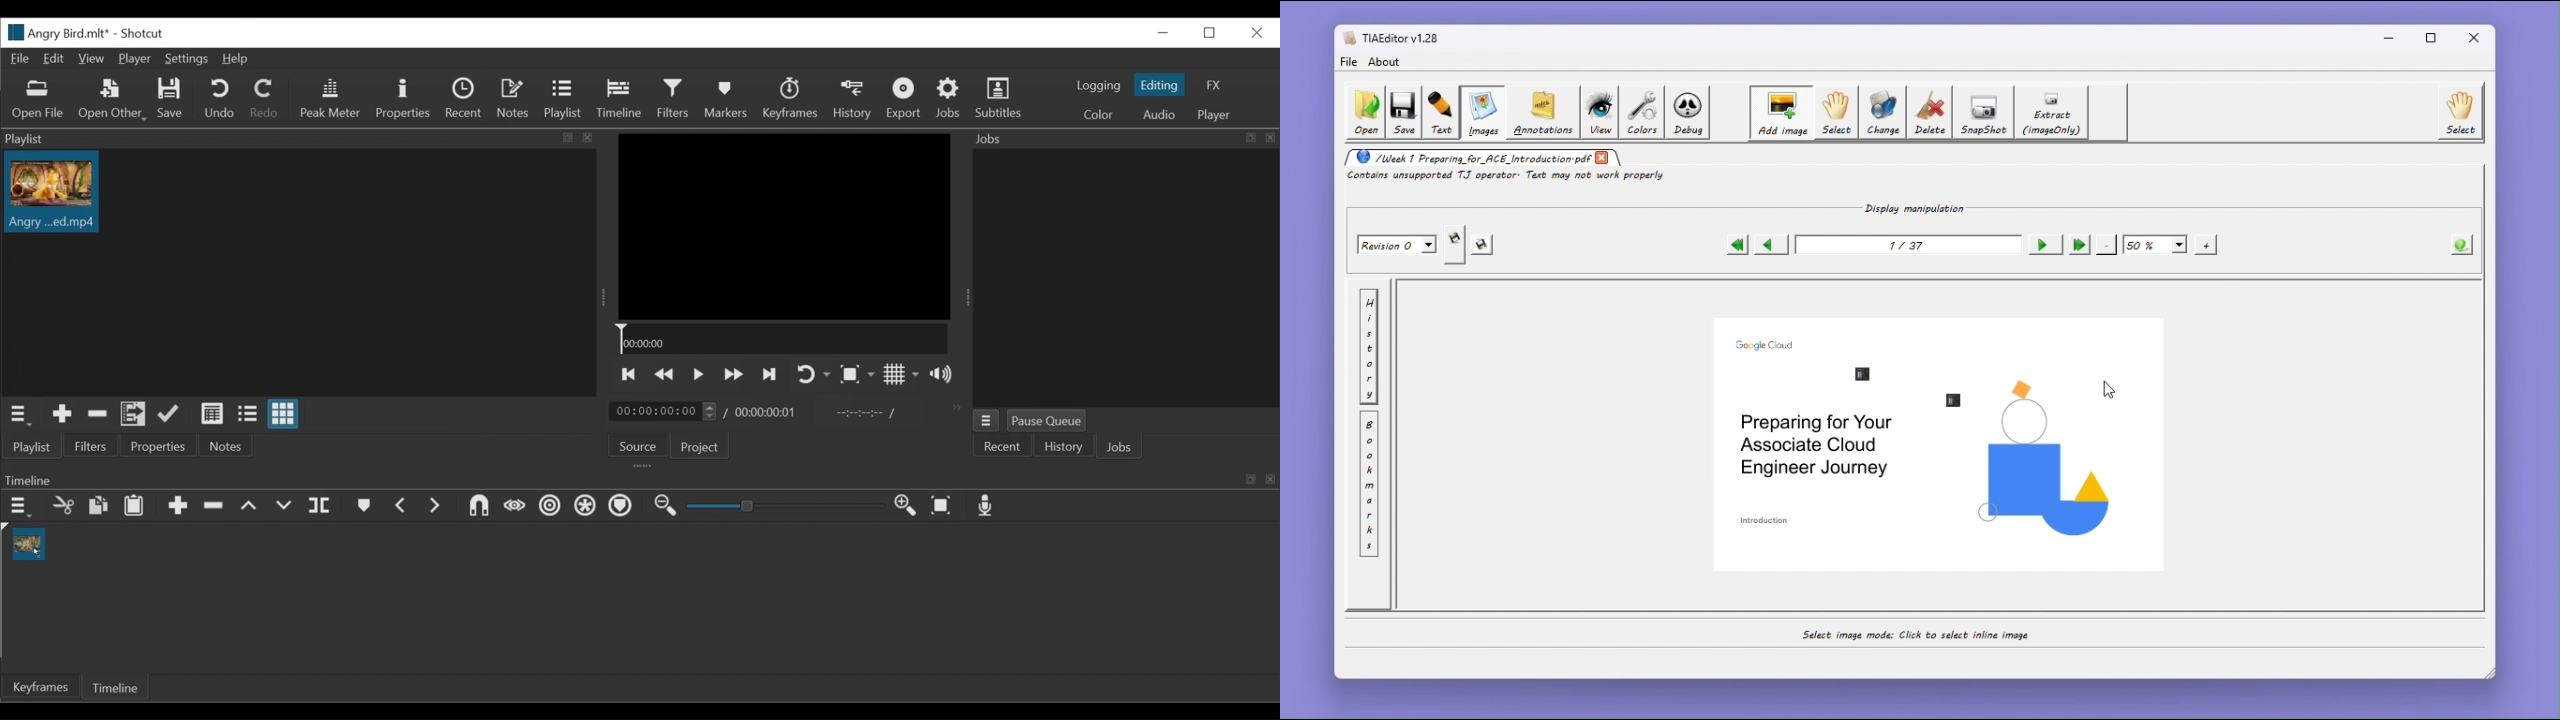  Describe the element at coordinates (263, 97) in the screenshot. I see `Redo` at that location.